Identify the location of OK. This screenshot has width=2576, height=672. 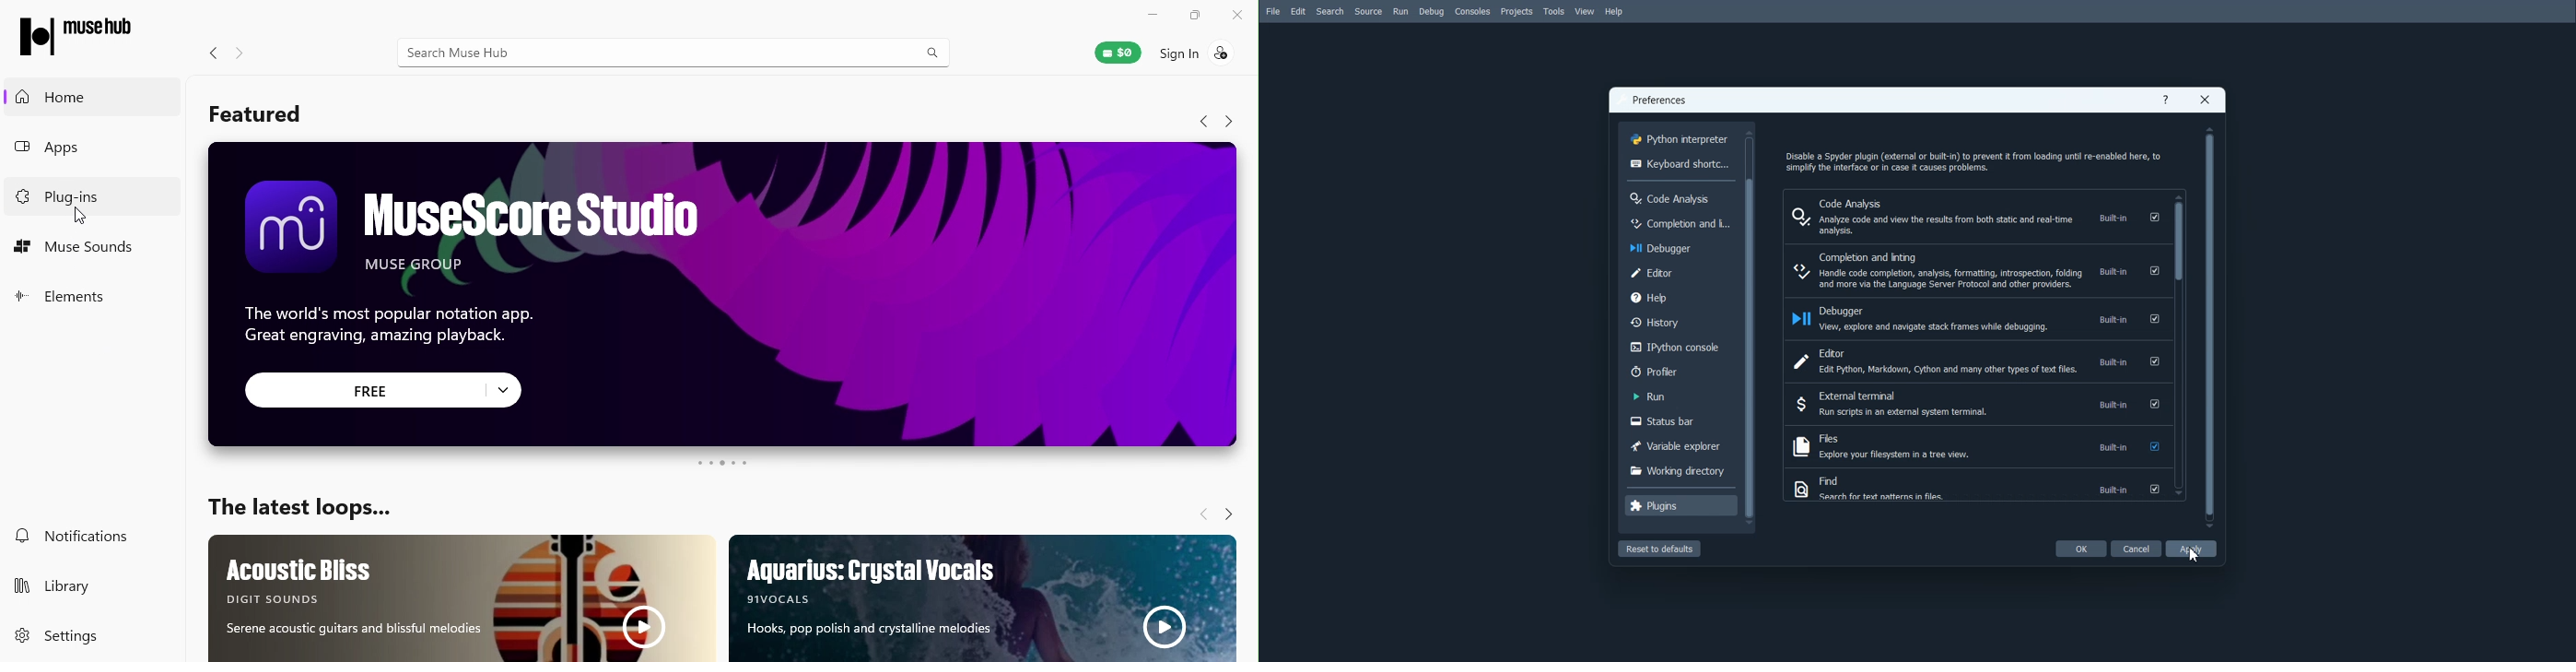
(2081, 549).